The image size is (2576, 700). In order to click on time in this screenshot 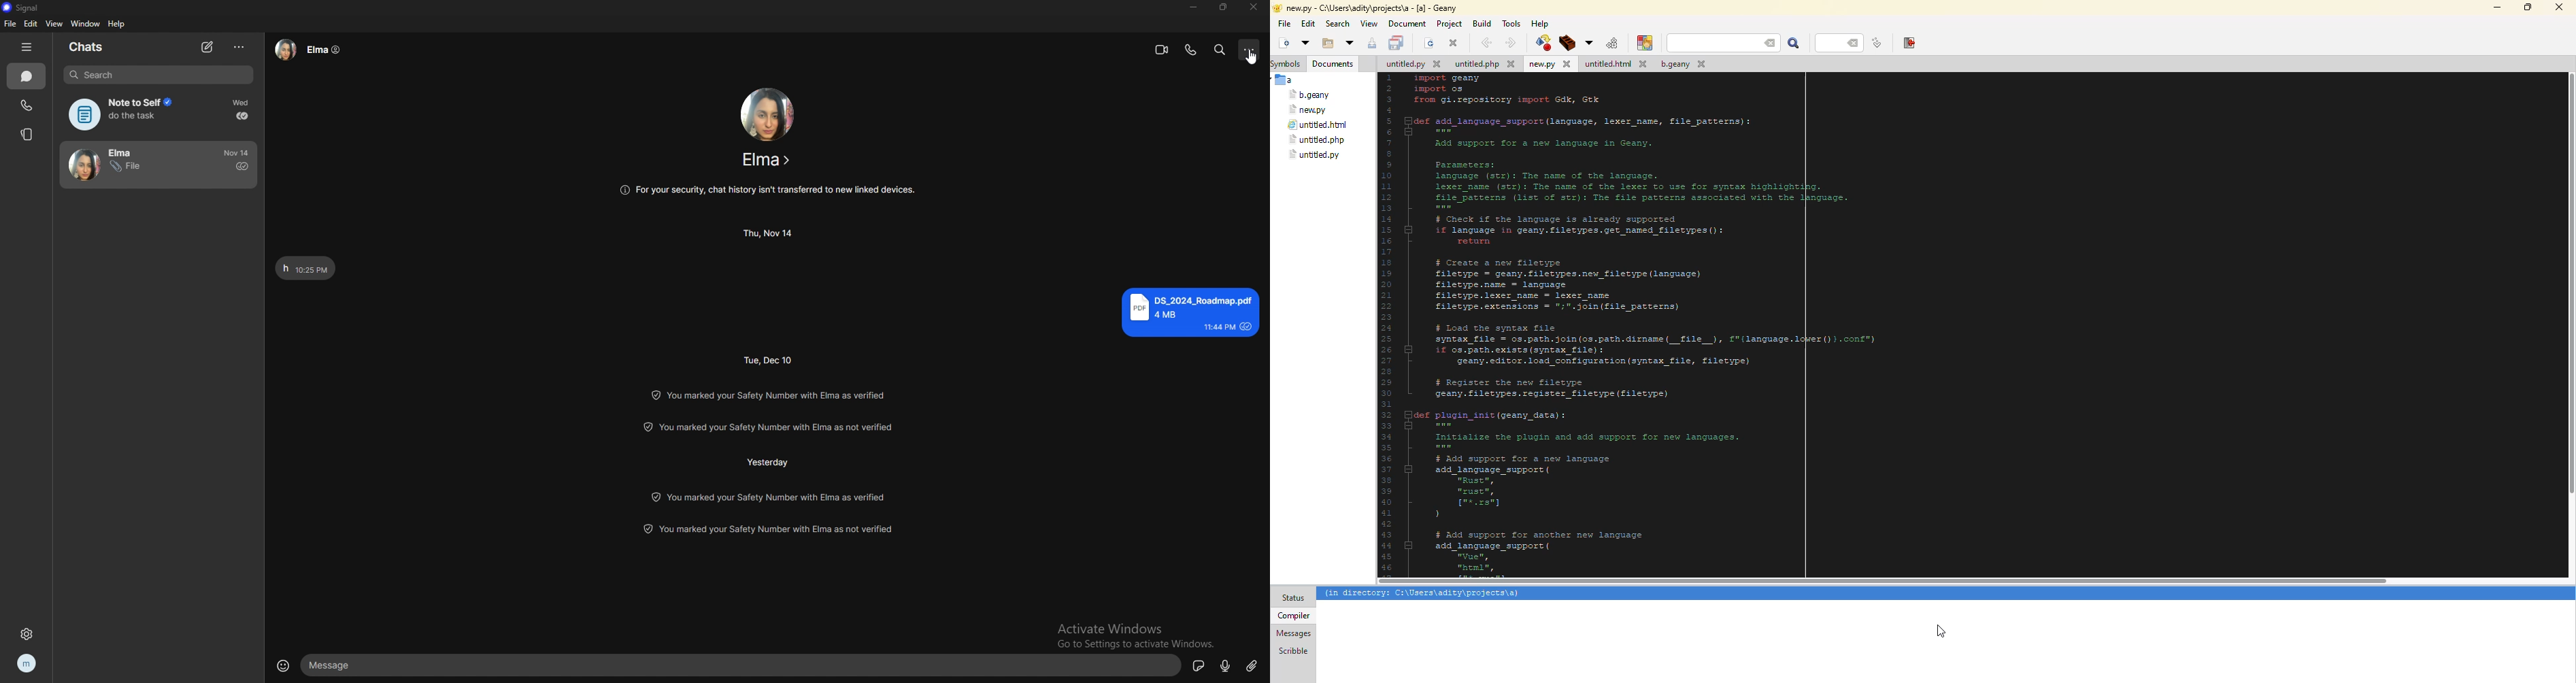, I will do `click(770, 233)`.